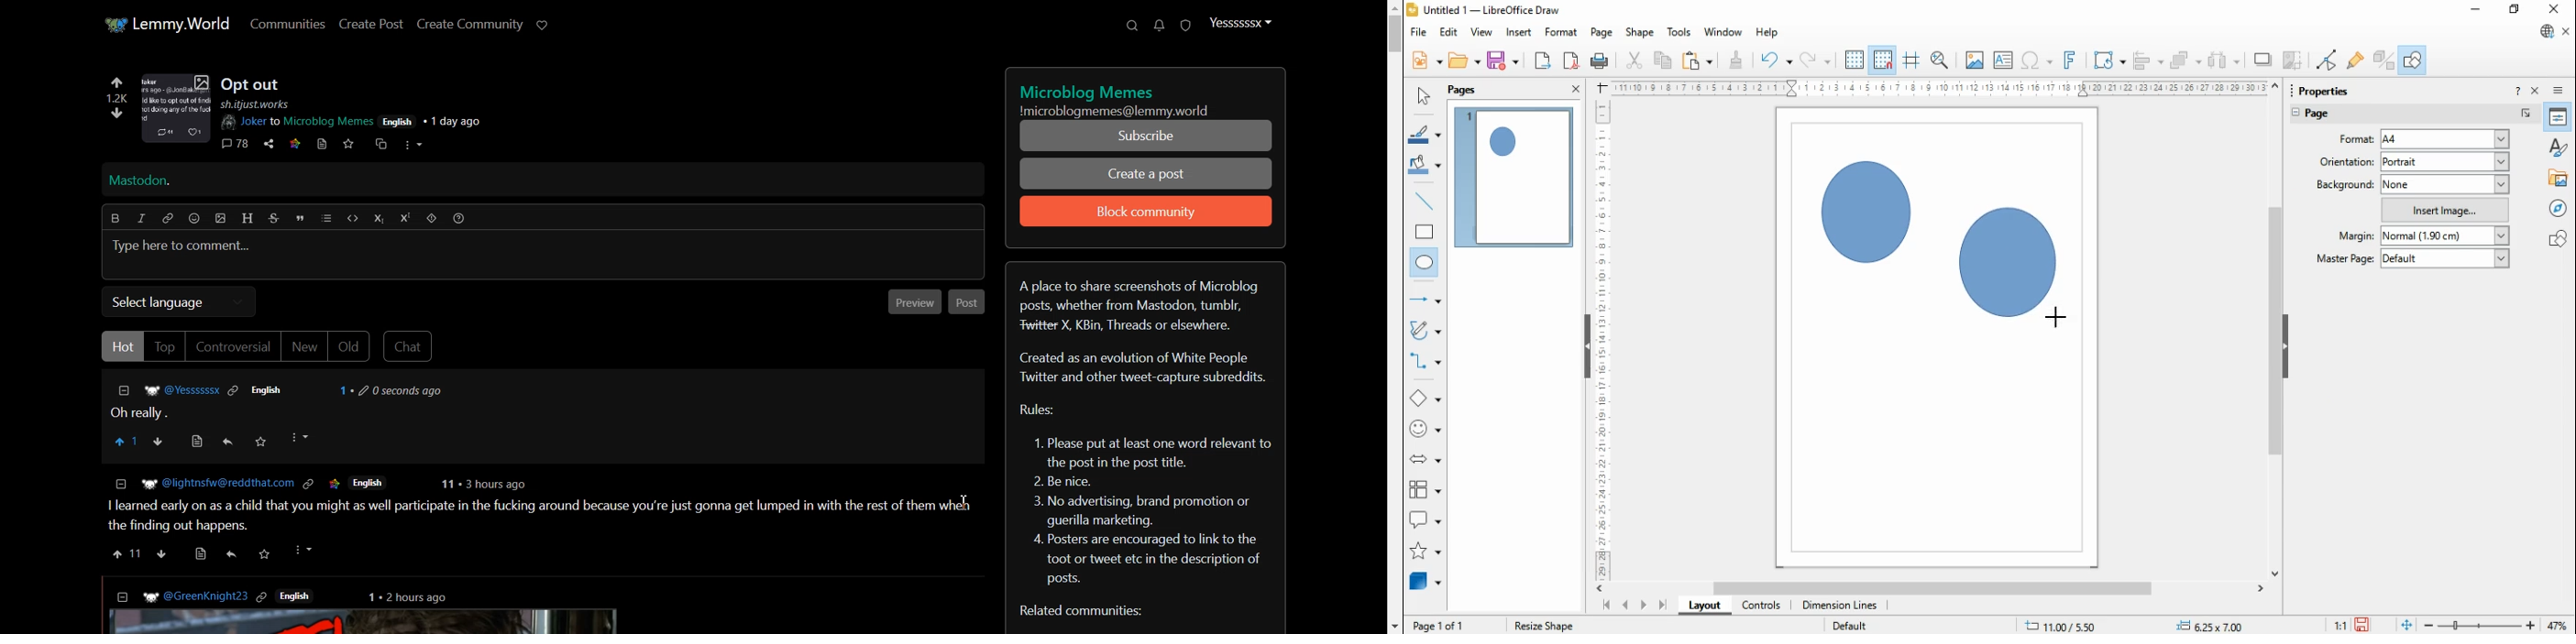  I want to click on Emoji, so click(196, 218).